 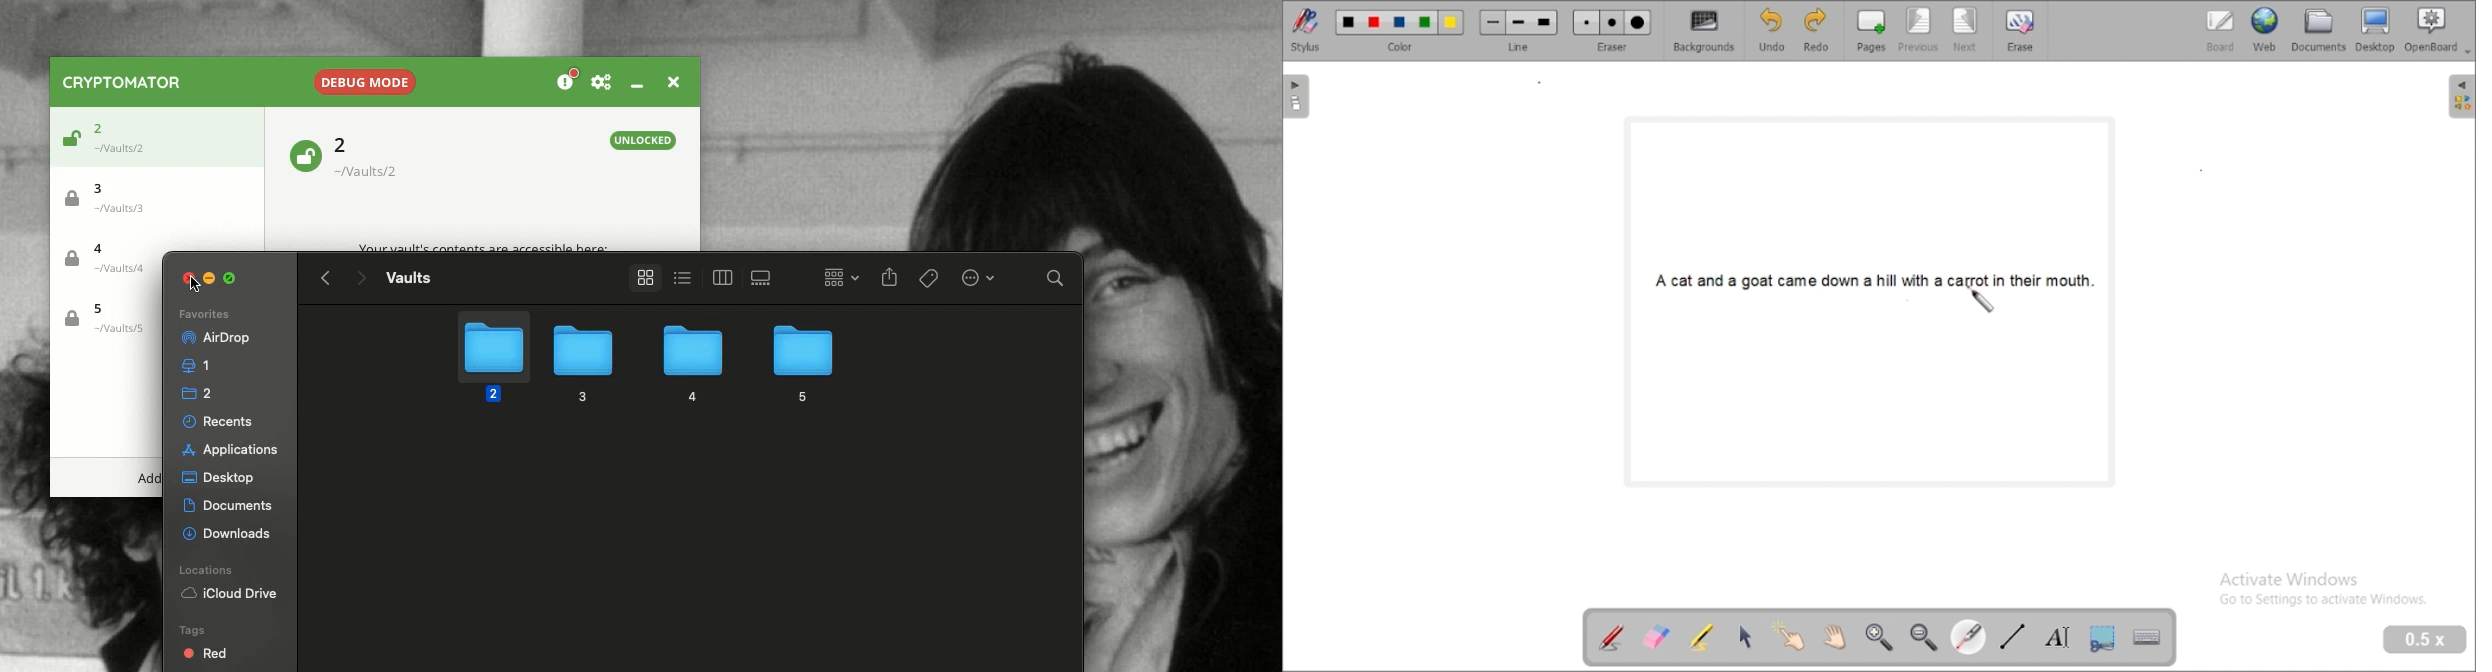 I want to click on Documents, so click(x=231, y=478).